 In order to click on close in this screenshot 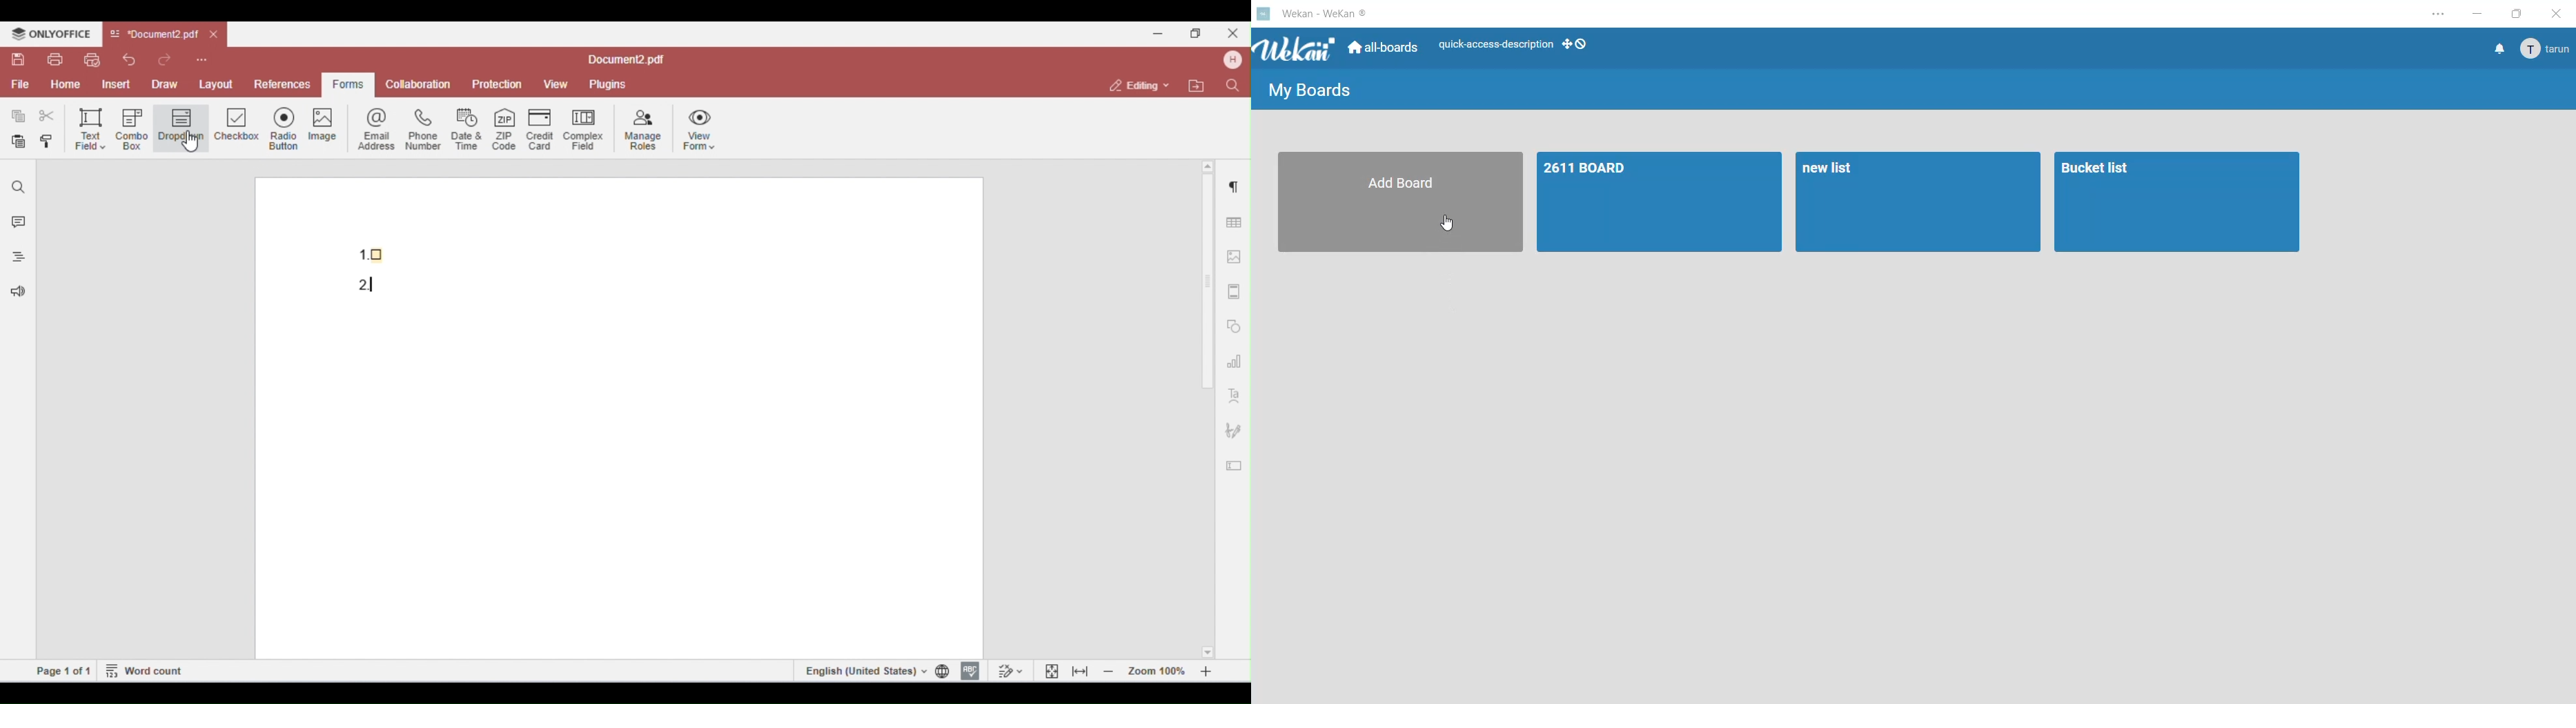, I will do `click(2560, 13)`.